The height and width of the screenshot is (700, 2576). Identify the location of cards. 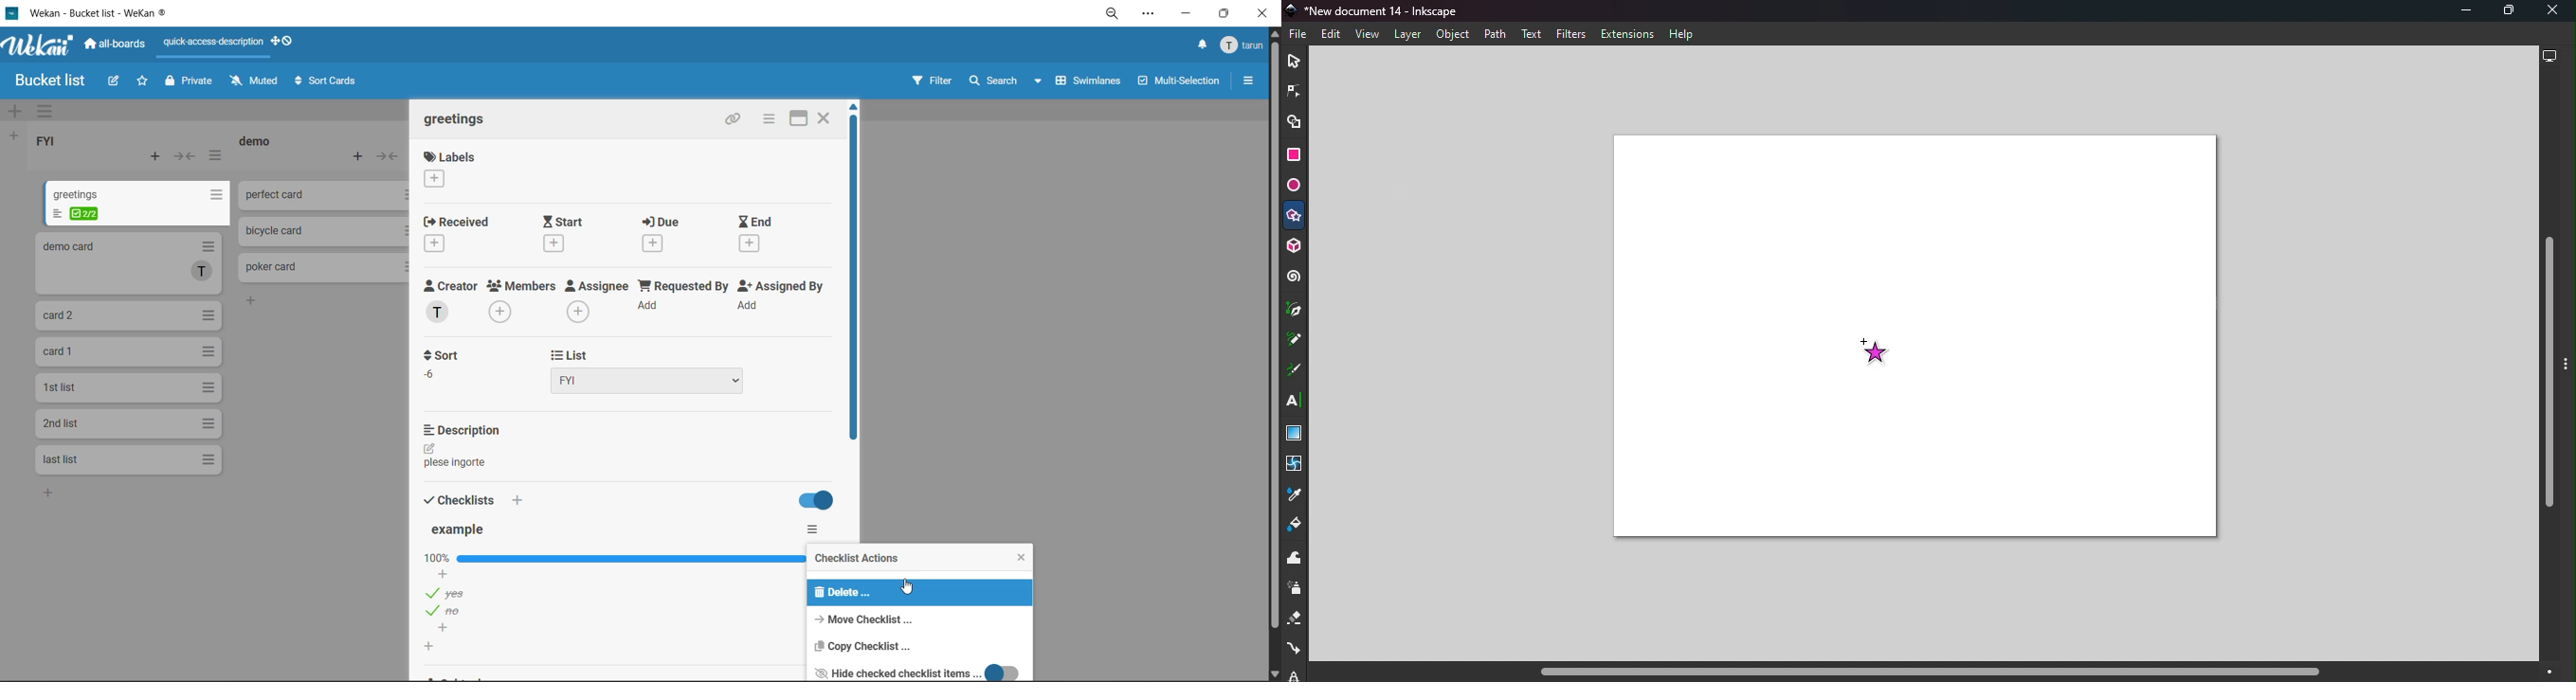
(127, 353).